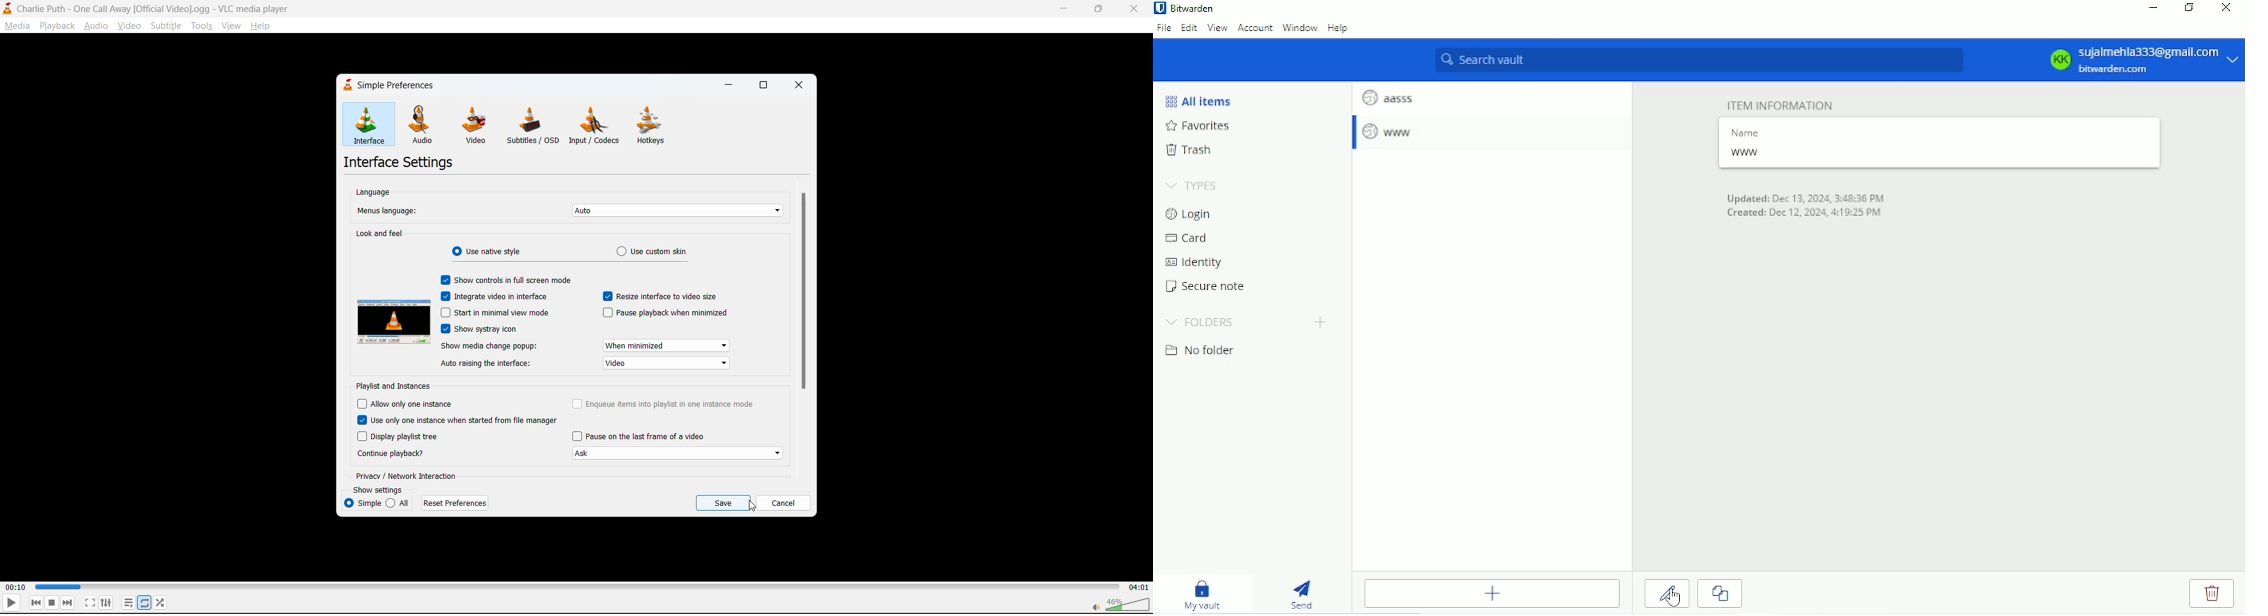 The image size is (2268, 616). I want to click on auto raising the interface, so click(490, 363).